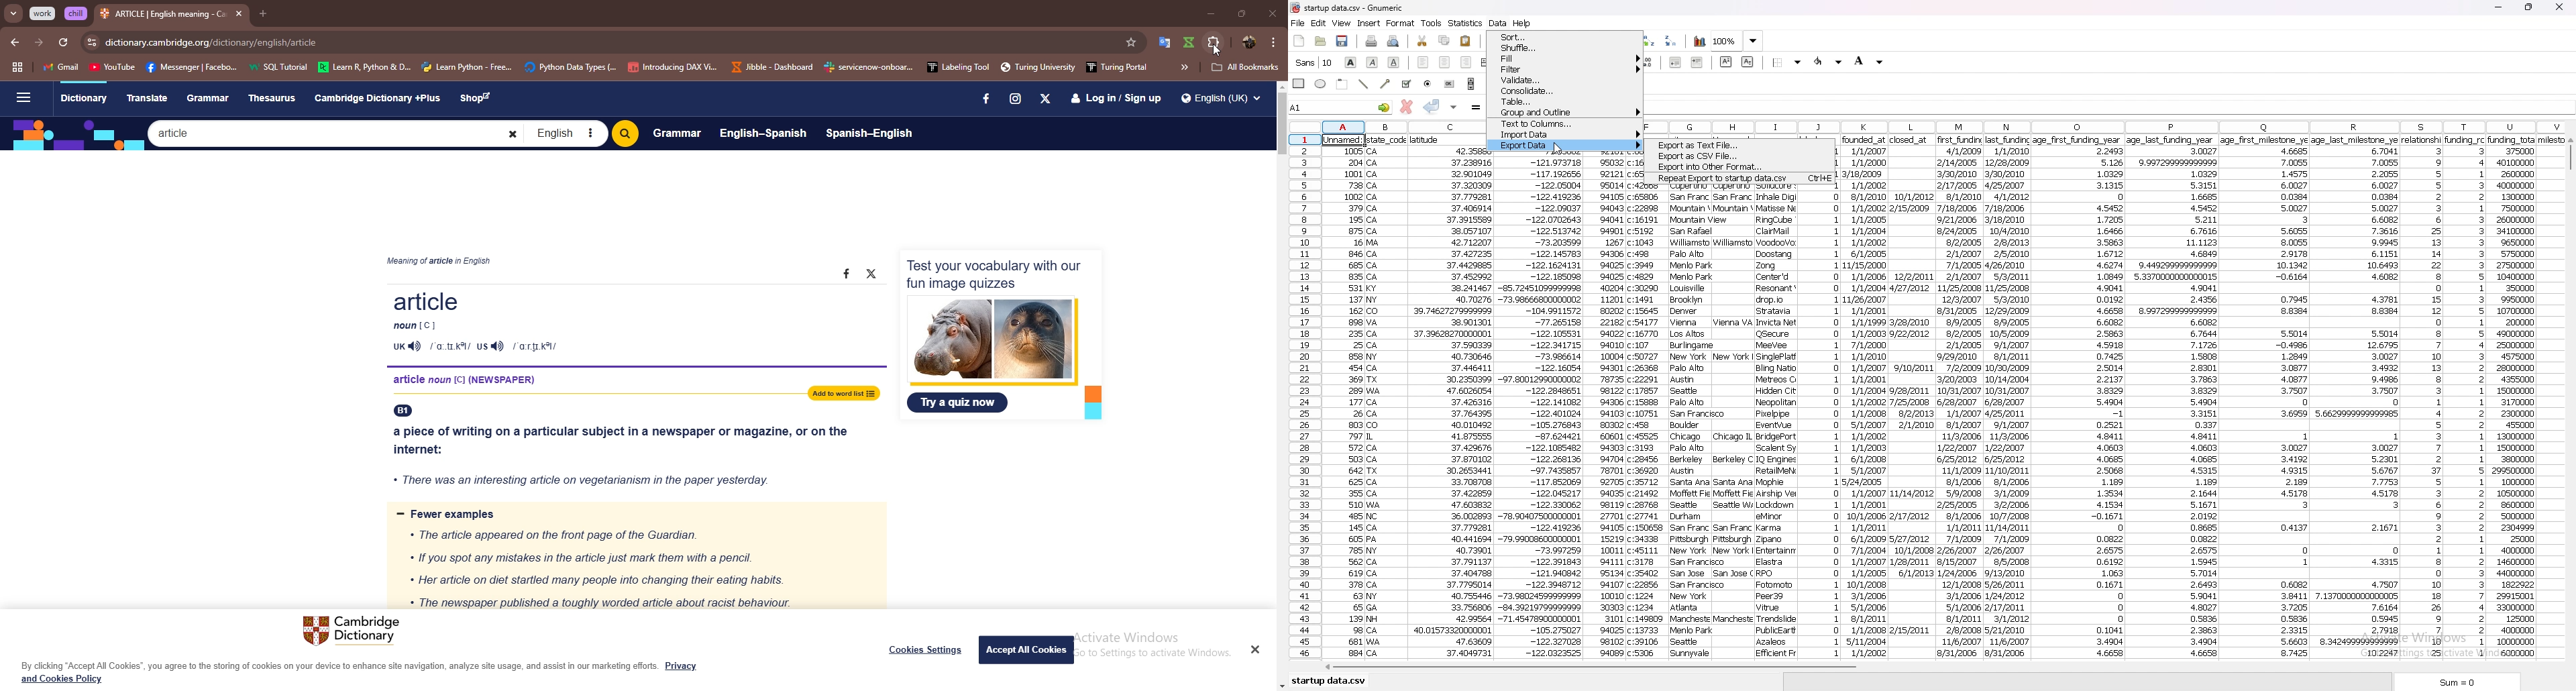 The image size is (2576, 700). I want to click on close tab, so click(239, 13).